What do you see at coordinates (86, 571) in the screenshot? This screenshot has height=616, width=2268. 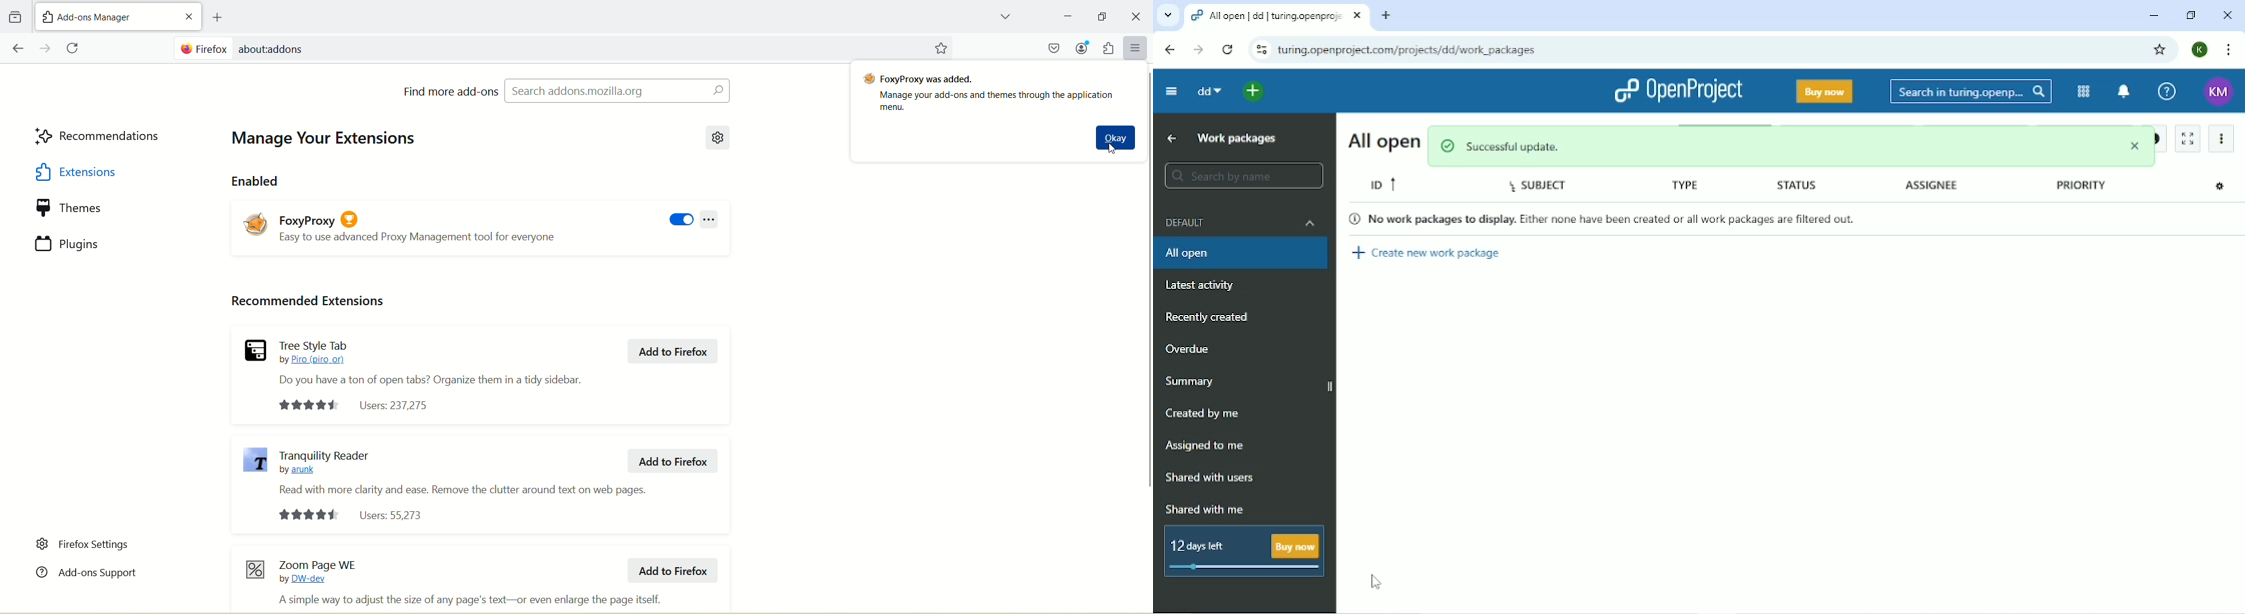 I see `Add-ons Support` at bounding box center [86, 571].